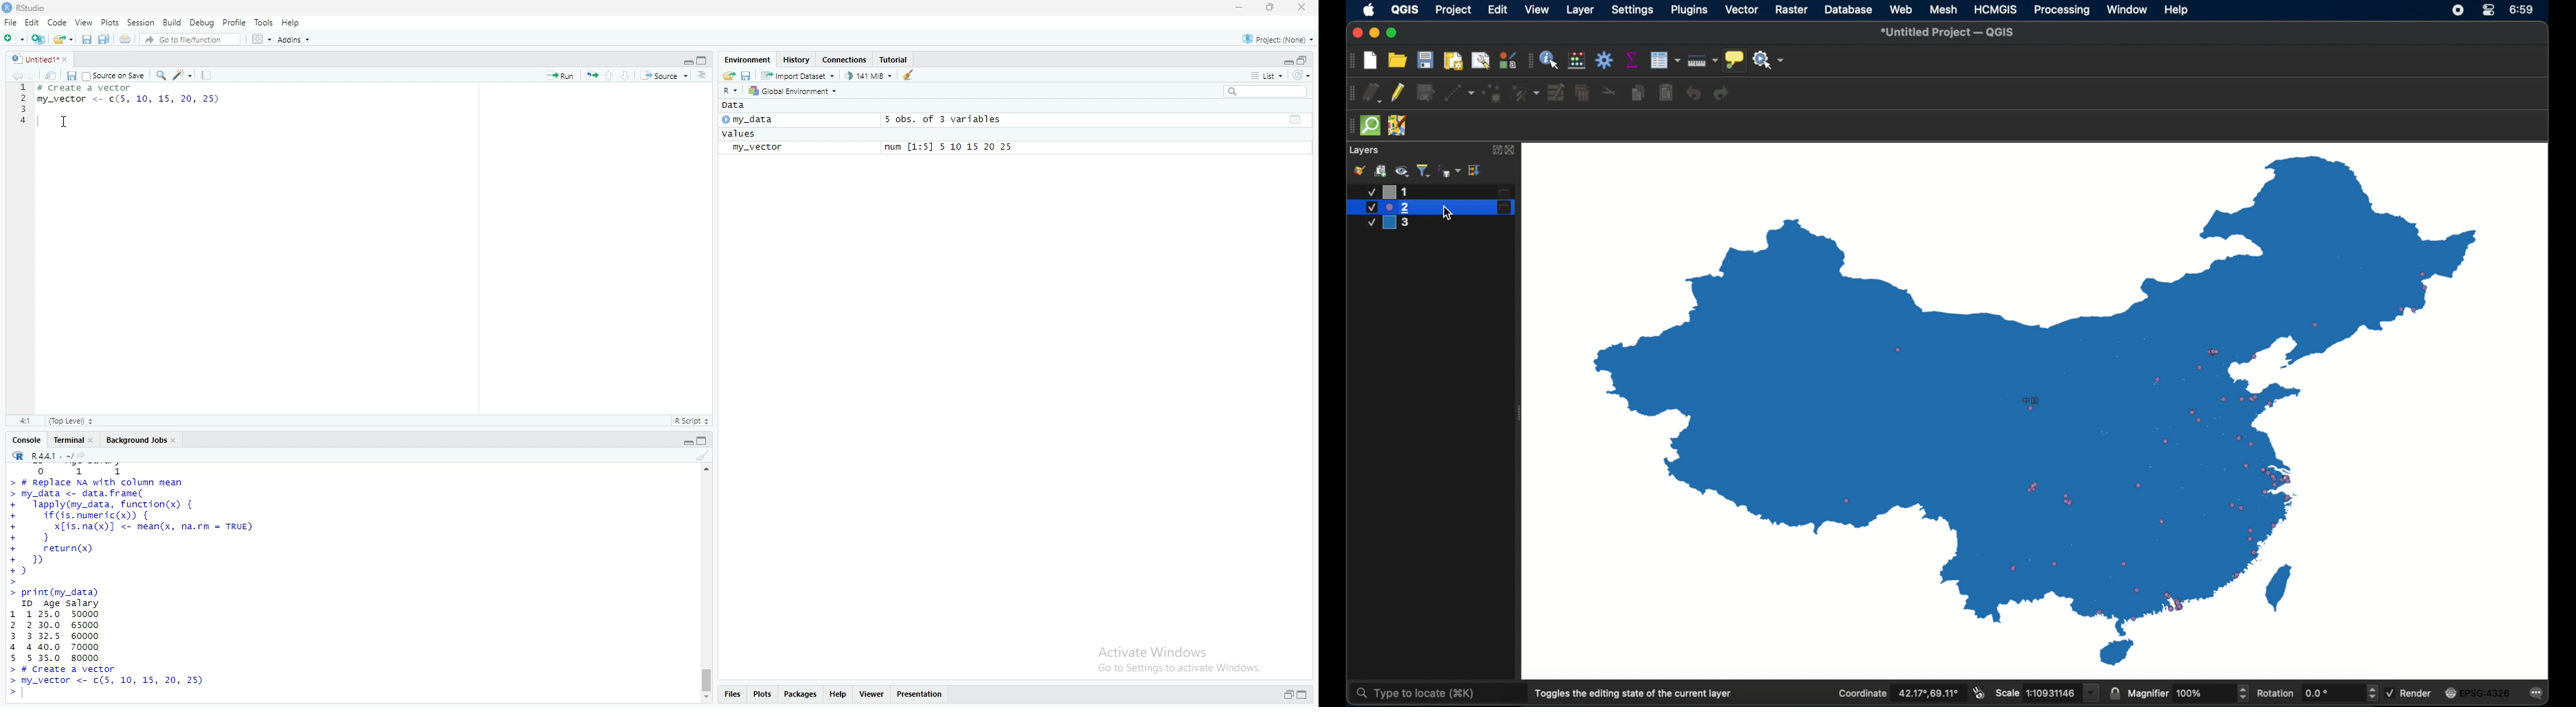  Describe the element at coordinates (1499, 9) in the screenshot. I see `edit` at that location.